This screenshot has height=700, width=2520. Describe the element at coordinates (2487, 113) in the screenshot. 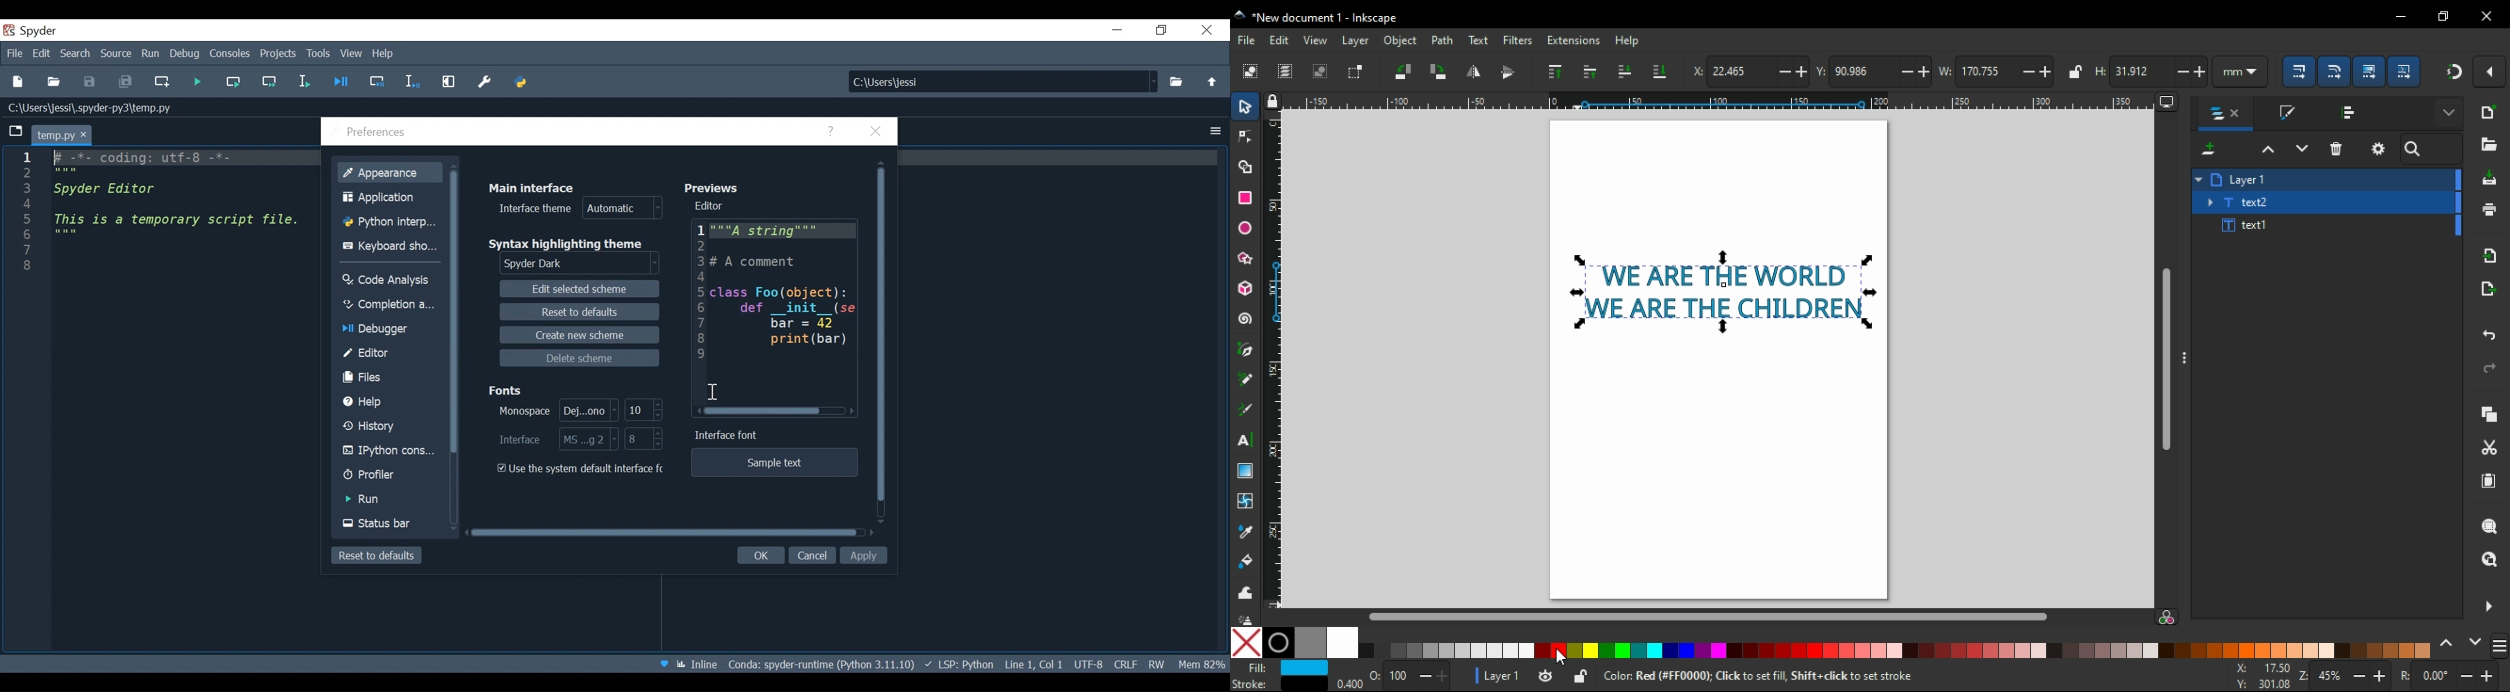

I see `new` at that location.